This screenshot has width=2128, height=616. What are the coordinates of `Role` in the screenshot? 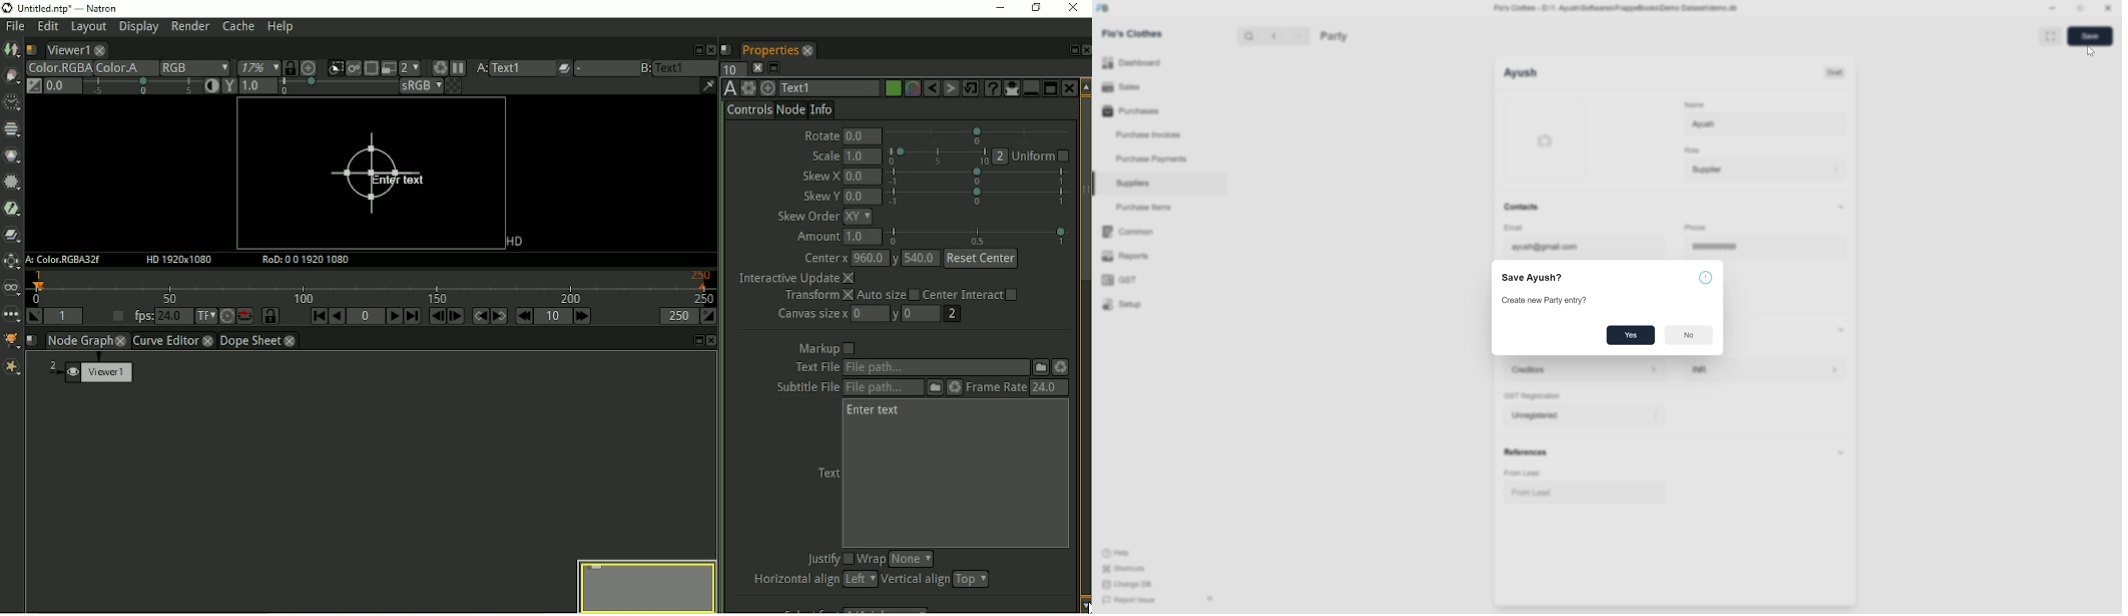 It's located at (1692, 150).